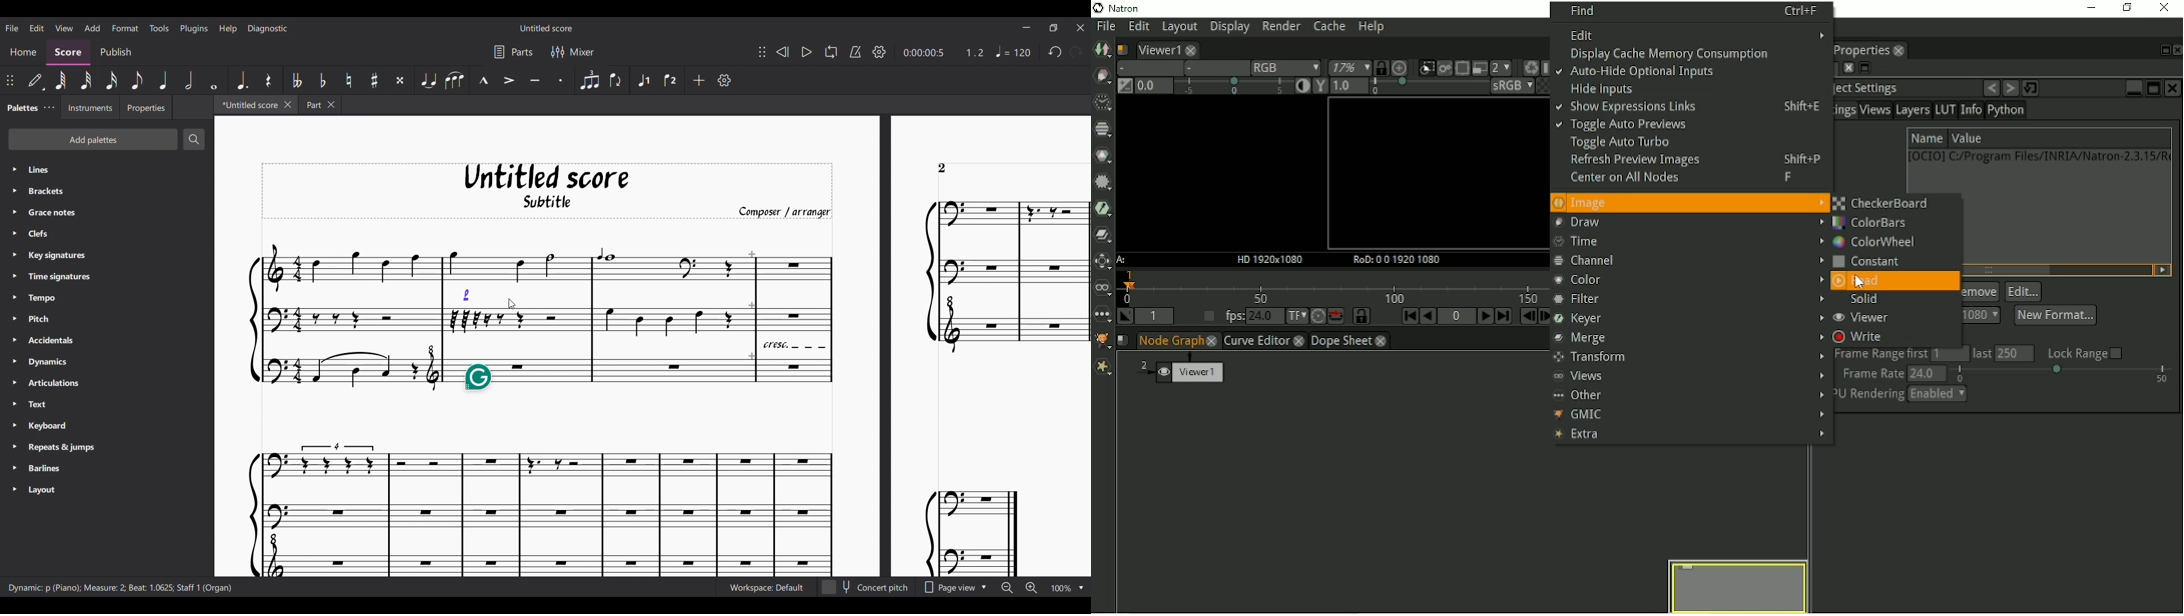 This screenshot has width=2184, height=616. What do you see at coordinates (514, 52) in the screenshot?
I see `Parts settings` at bounding box center [514, 52].